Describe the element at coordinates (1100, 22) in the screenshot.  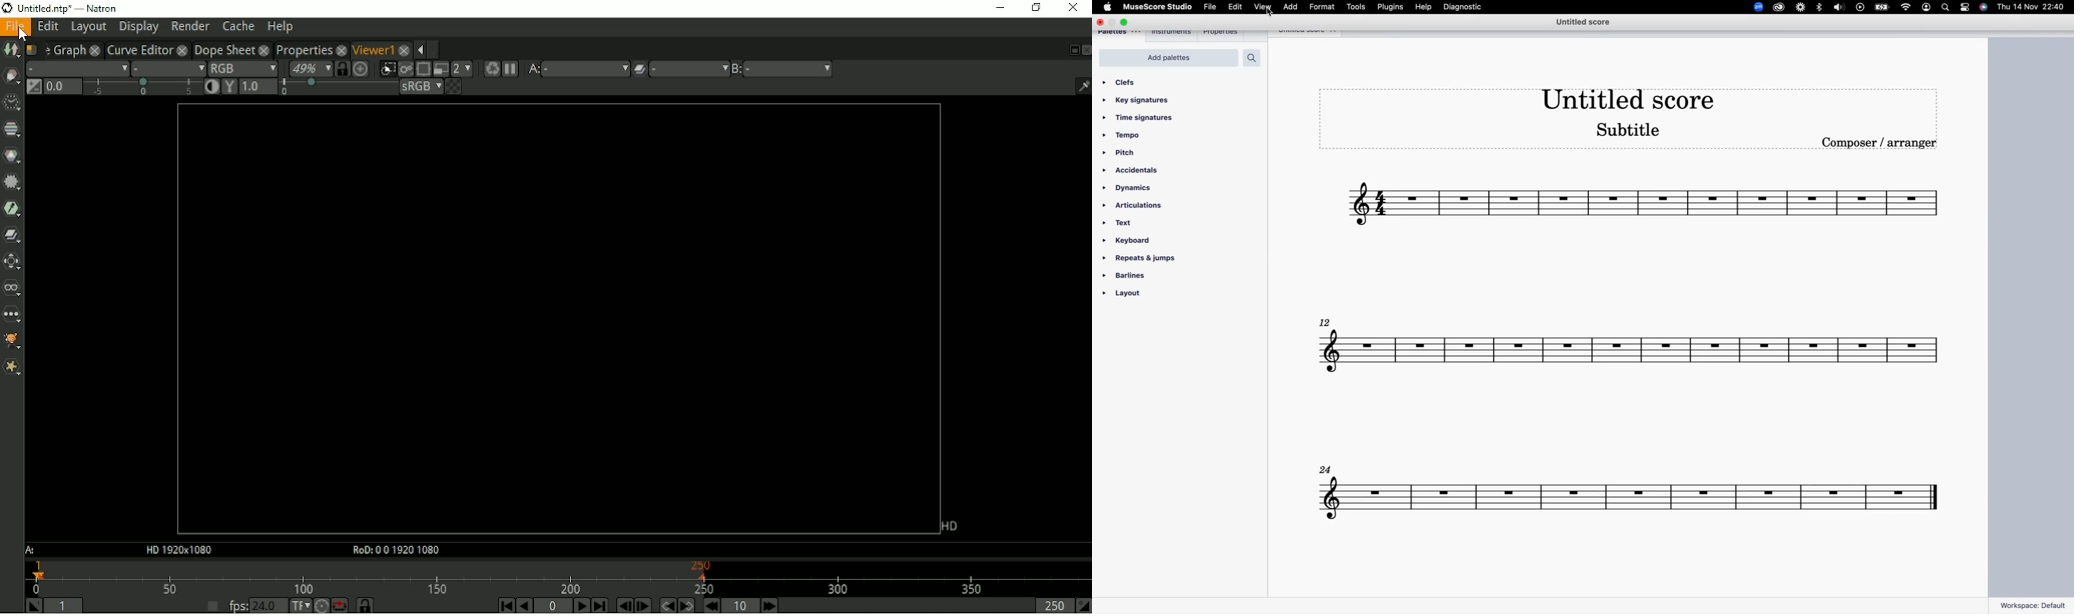
I see `close` at that location.